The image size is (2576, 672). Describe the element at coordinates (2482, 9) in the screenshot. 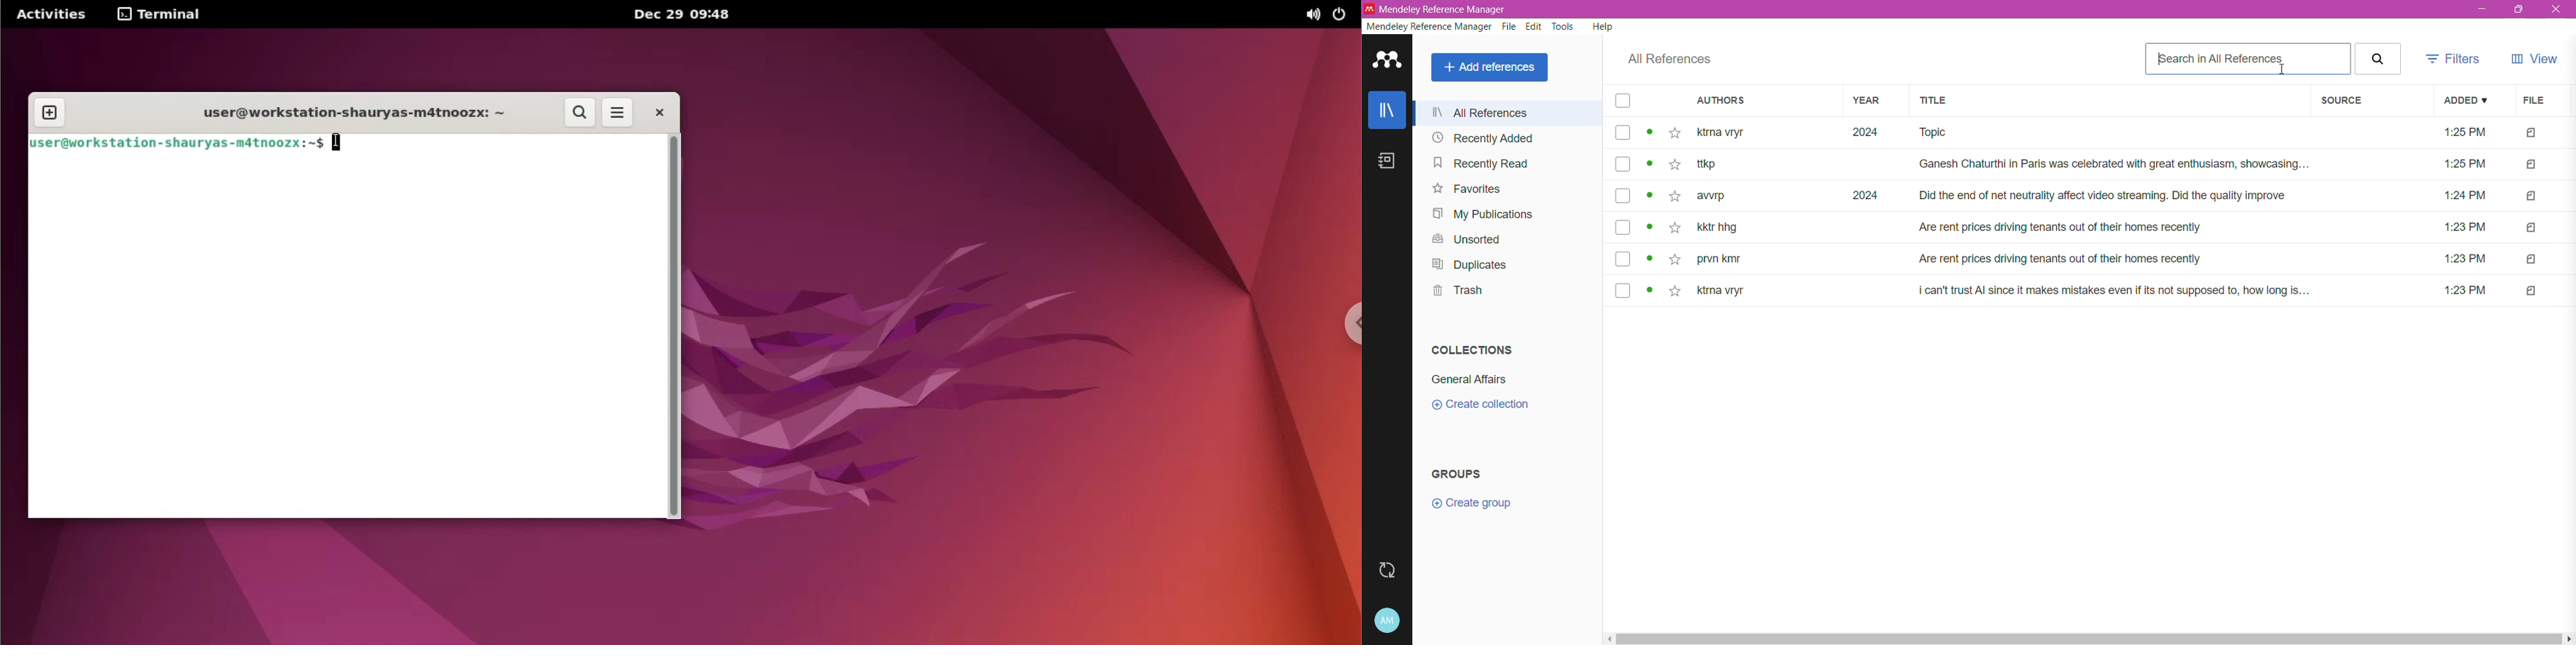

I see `Minimize` at that location.